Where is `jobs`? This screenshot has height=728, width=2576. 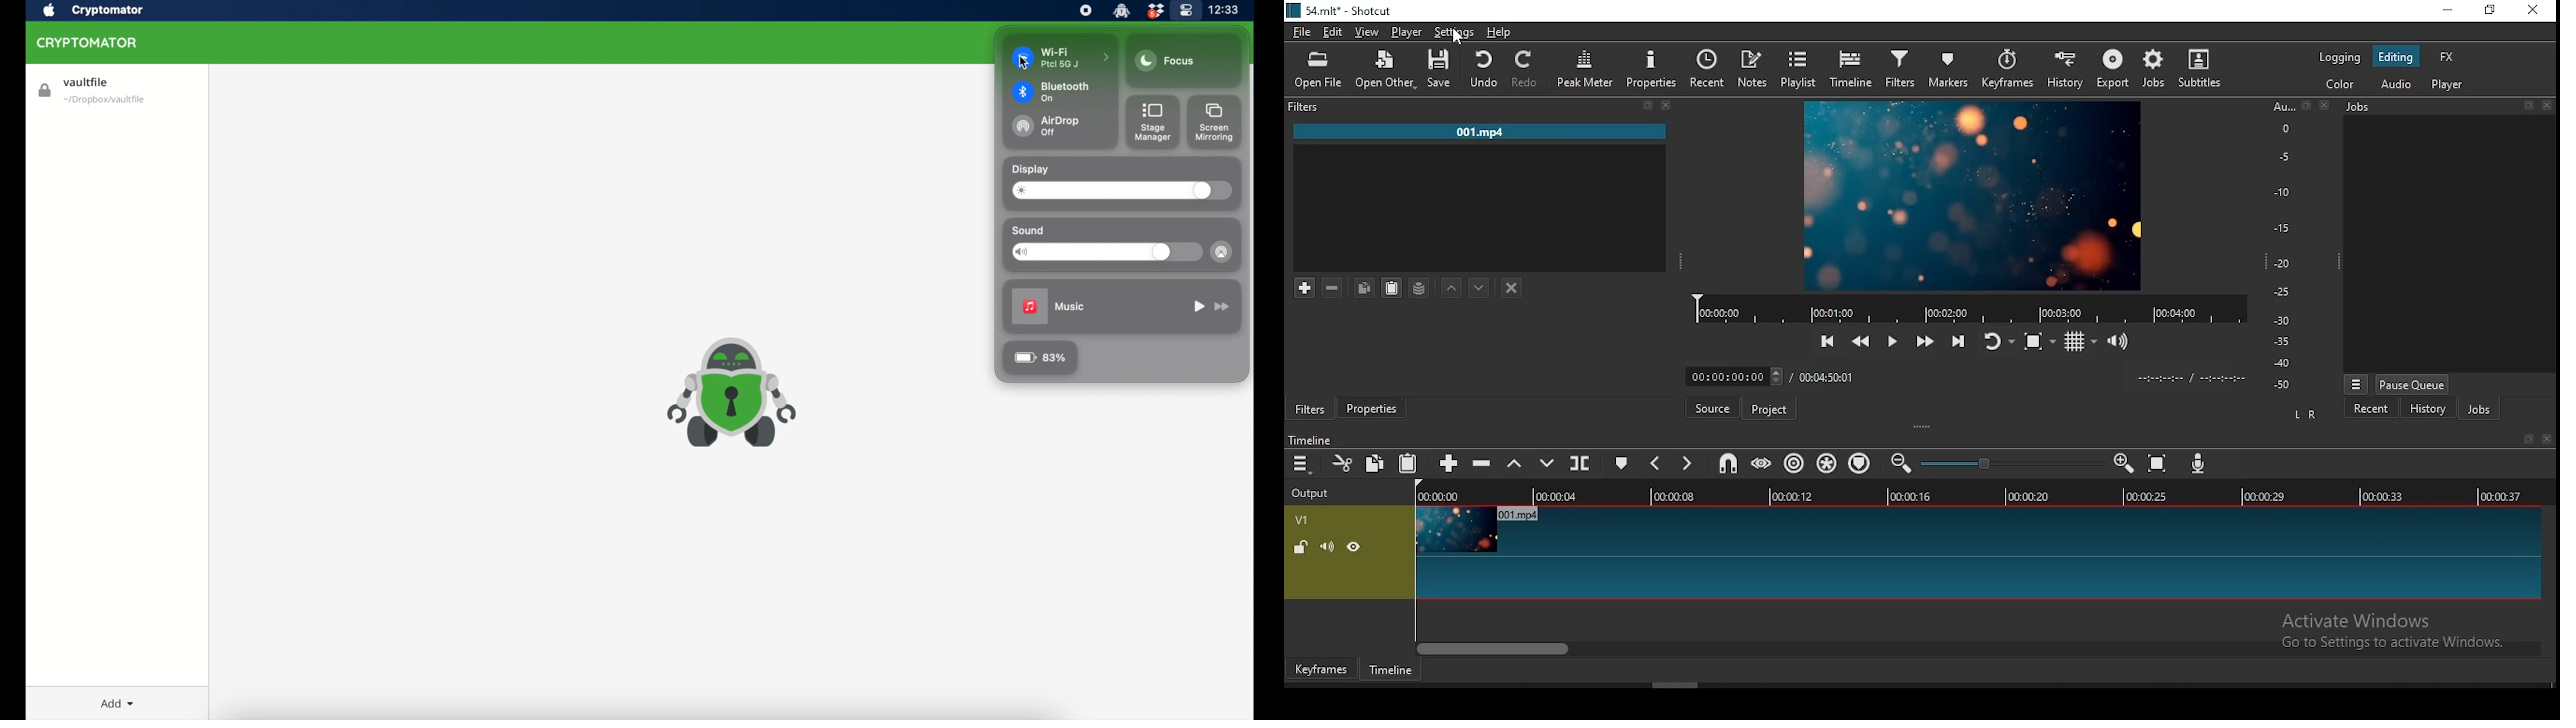 jobs is located at coordinates (2479, 410).